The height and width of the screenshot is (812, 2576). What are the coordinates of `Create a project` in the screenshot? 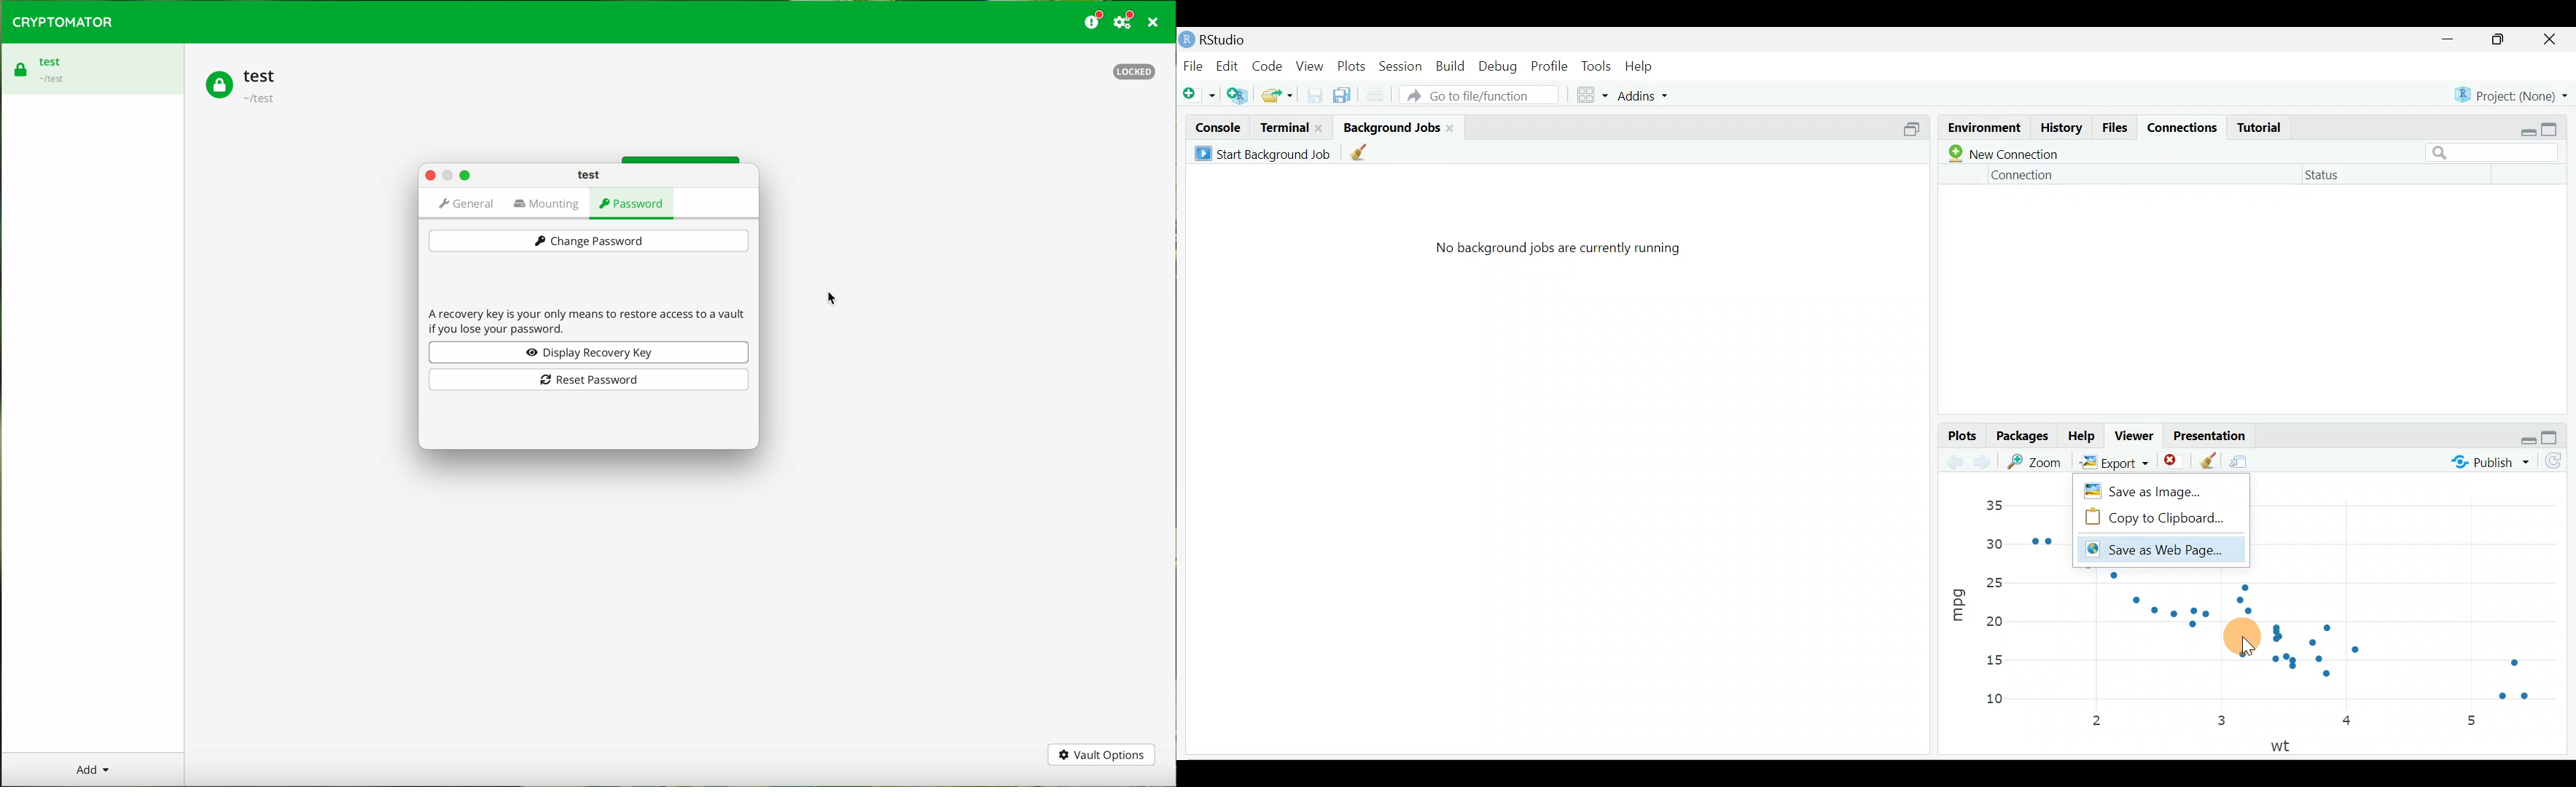 It's located at (1238, 93).